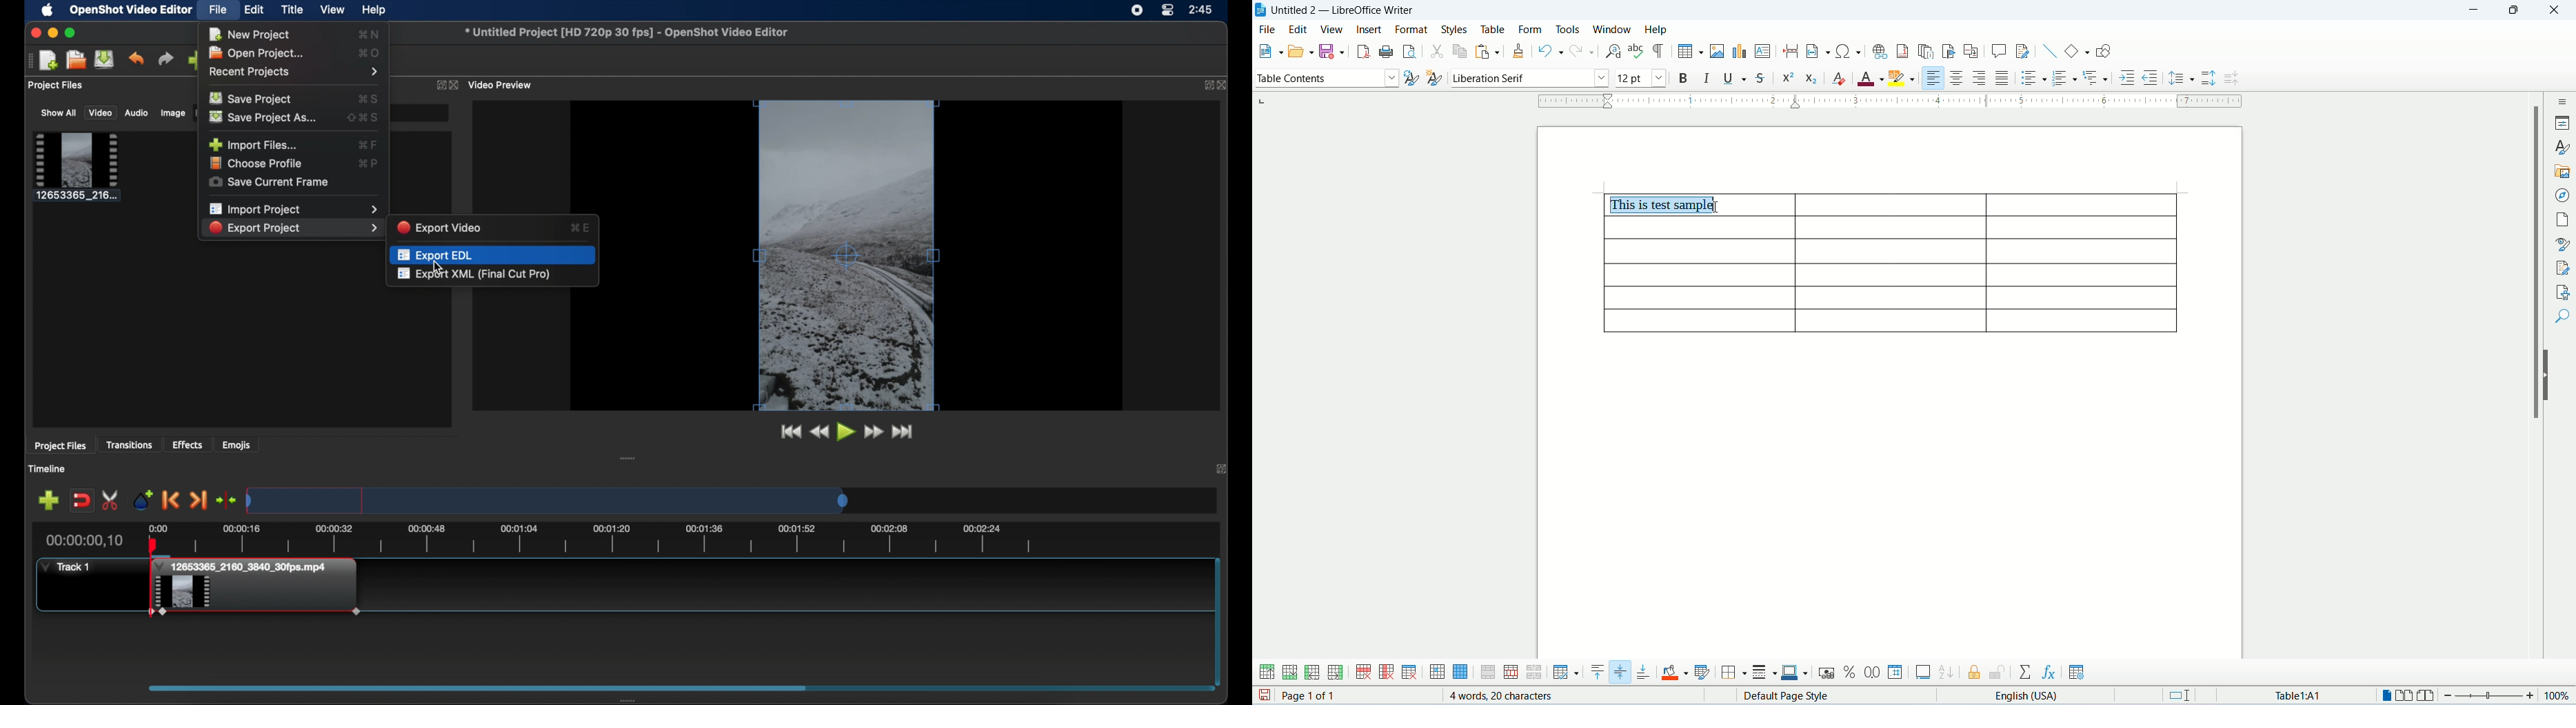 The image size is (2576, 728). Describe the element at coordinates (1735, 79) in the screenshot. I see `underline` at that location.